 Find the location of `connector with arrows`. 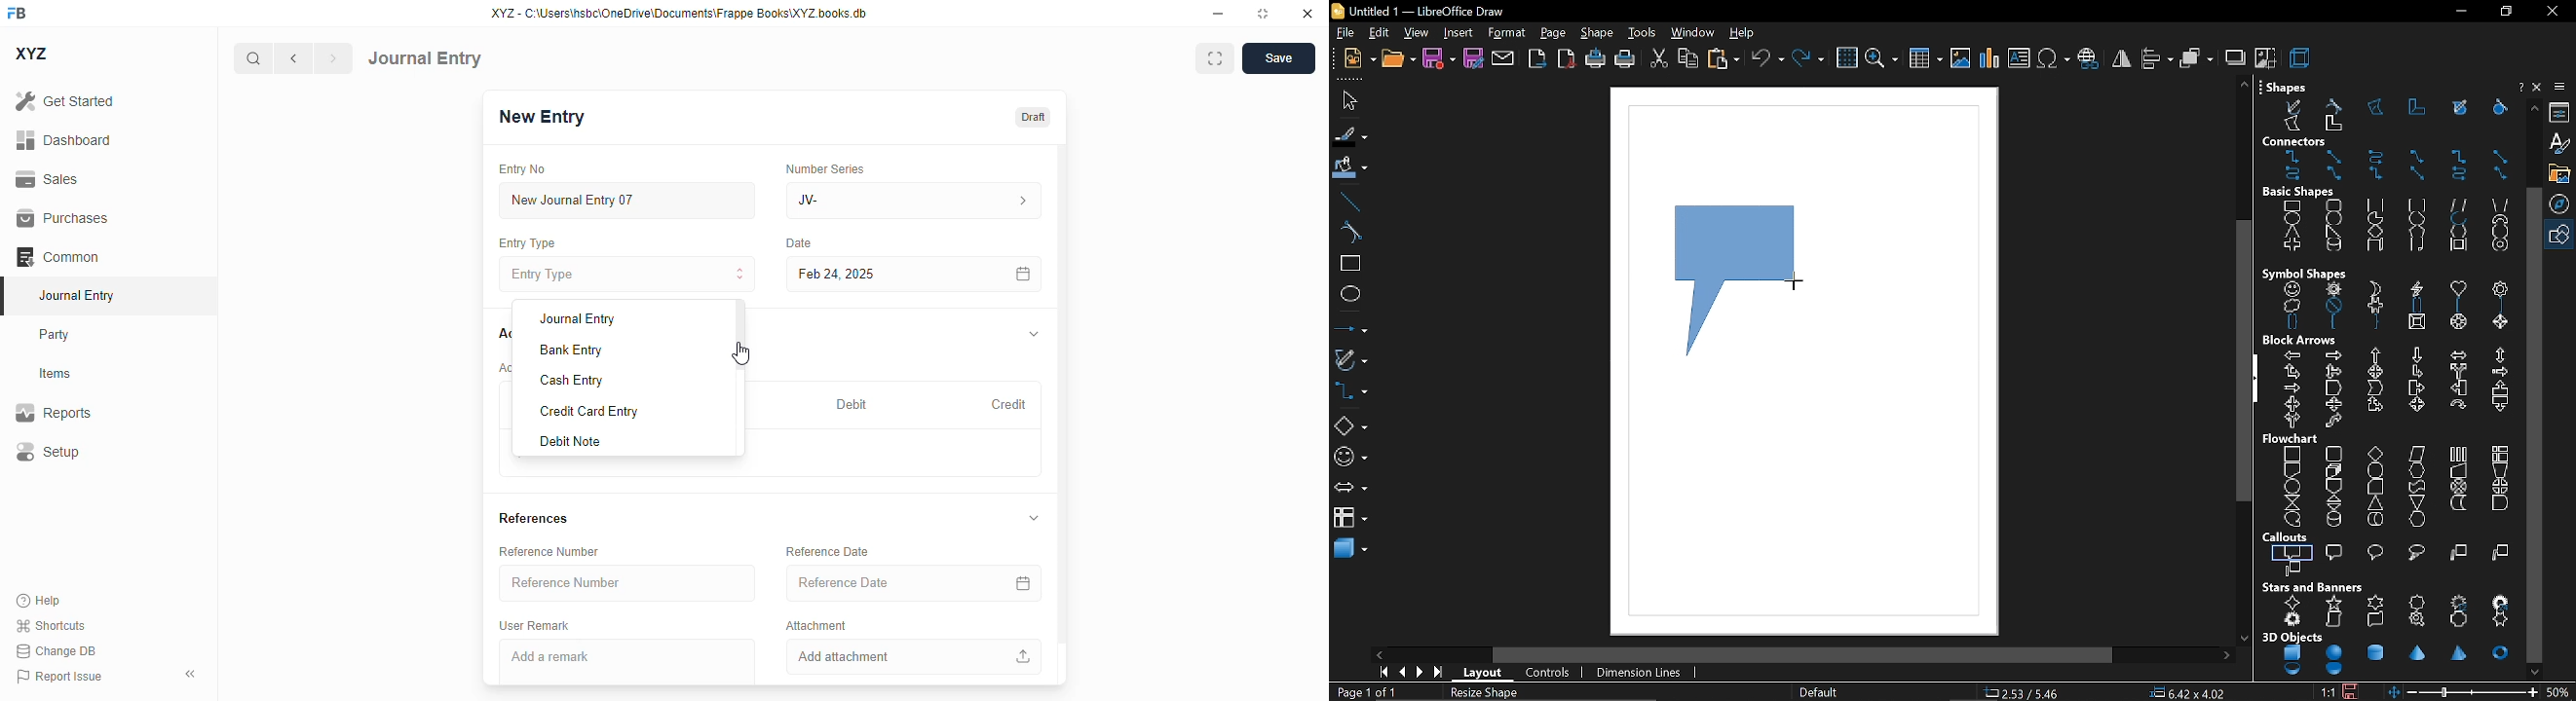

connector with arrows is located at coordinates (2377, 175).